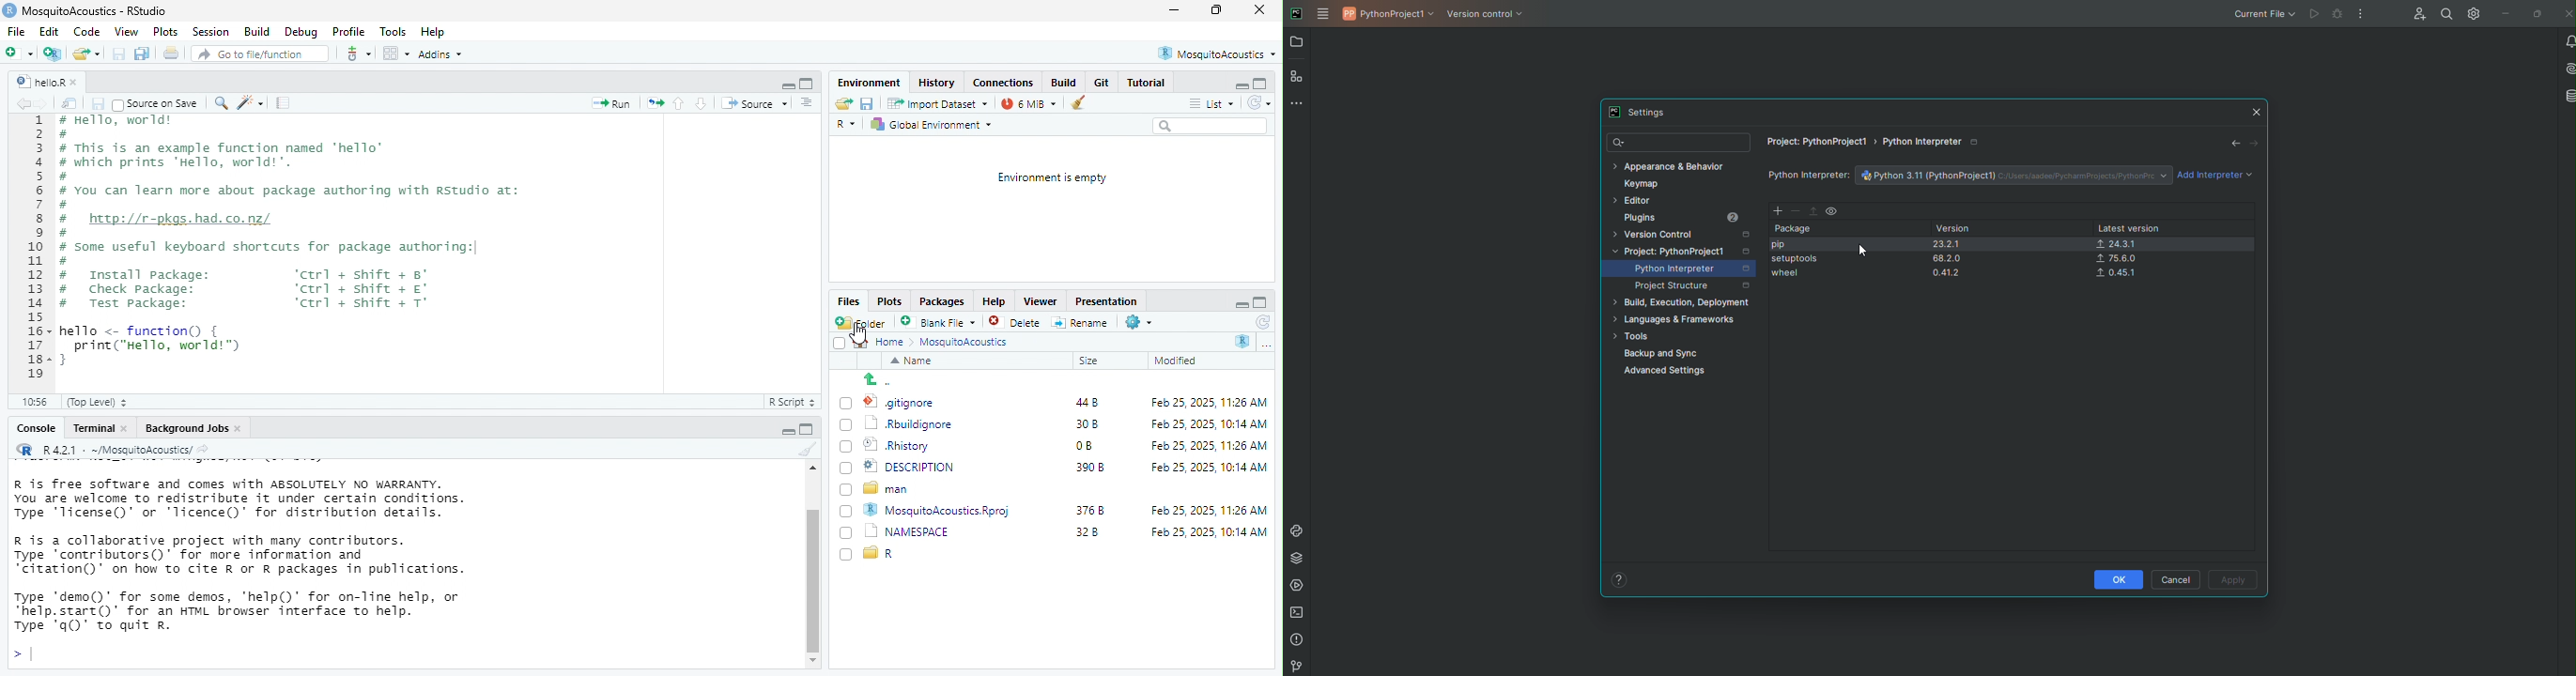 The height and width of the screenshot is (700, 2576). What do you see at coordinates (842, 555) in the screenshot?
I see `checkbox` at bounding box center [842, 555].